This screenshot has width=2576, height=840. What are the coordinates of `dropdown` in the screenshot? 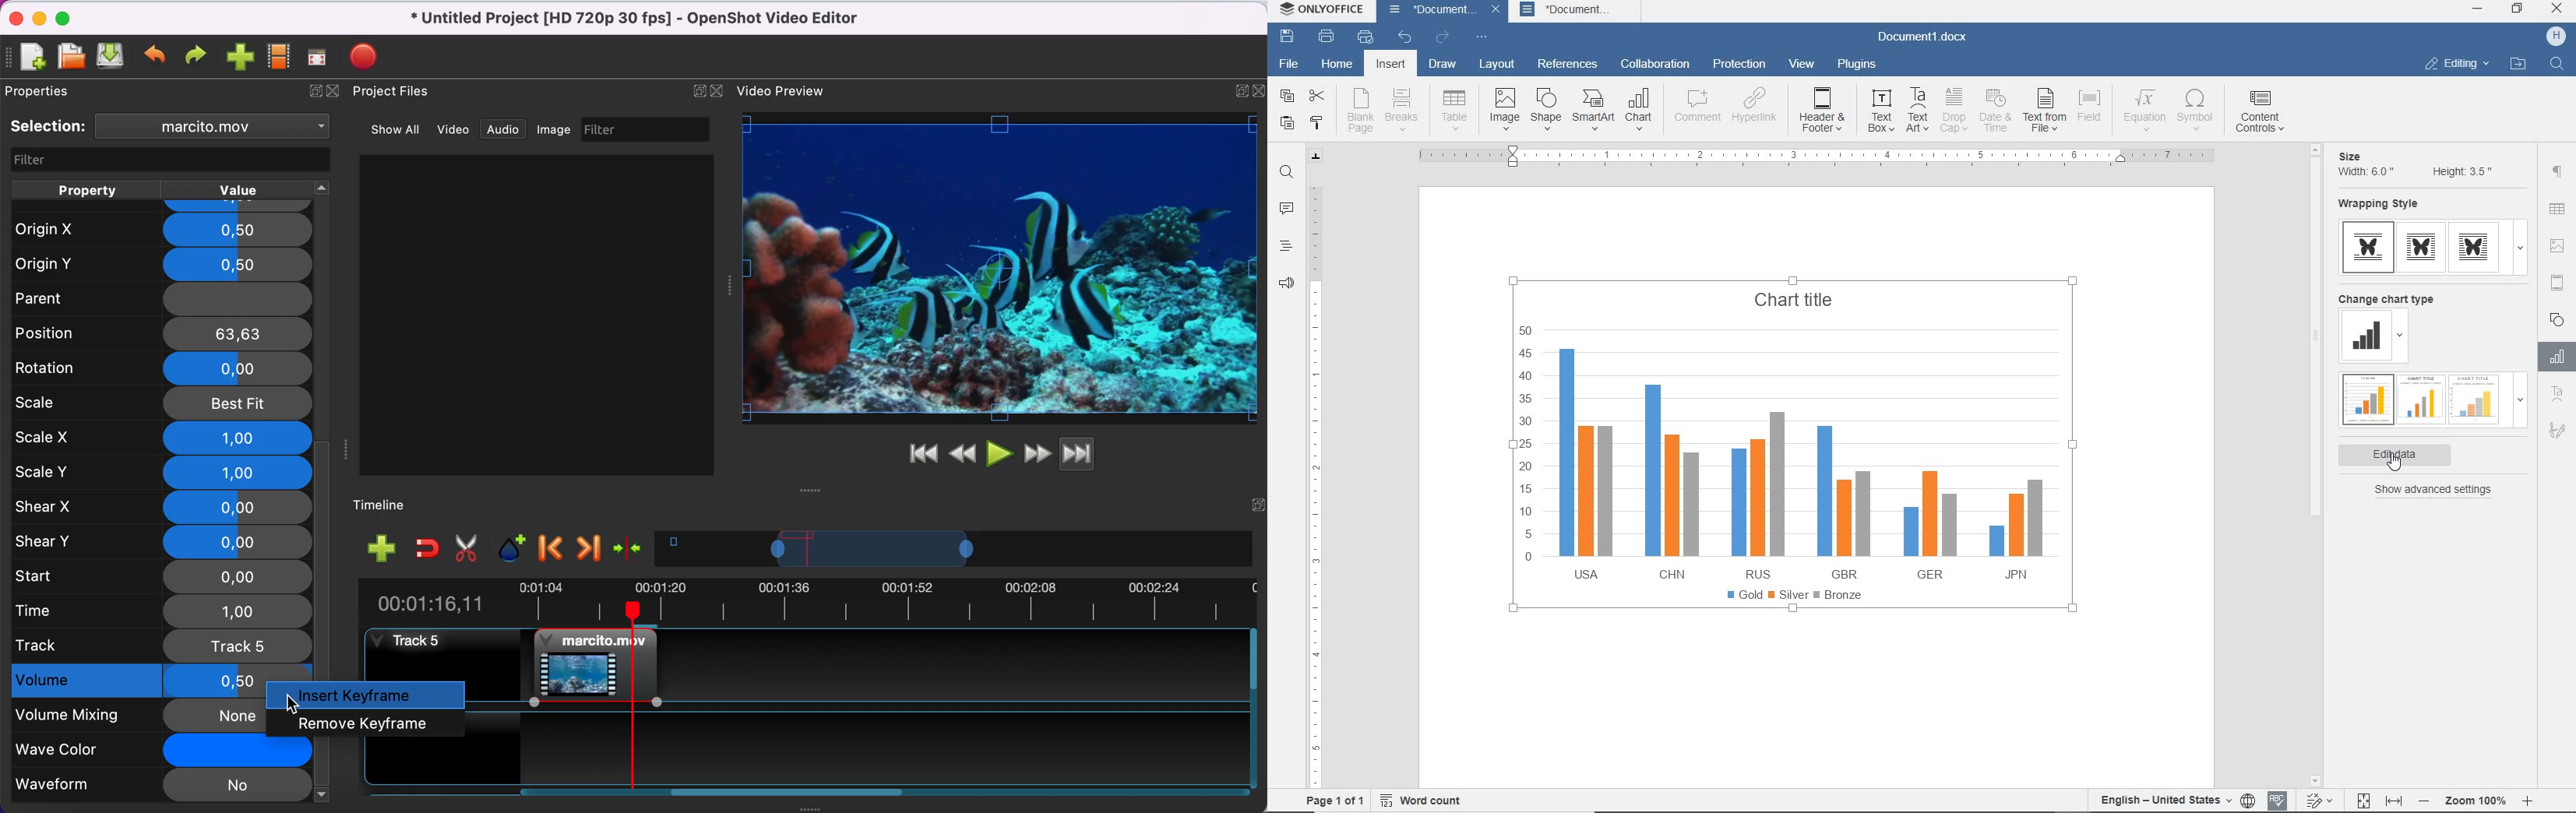 It's located at (2520, 248).